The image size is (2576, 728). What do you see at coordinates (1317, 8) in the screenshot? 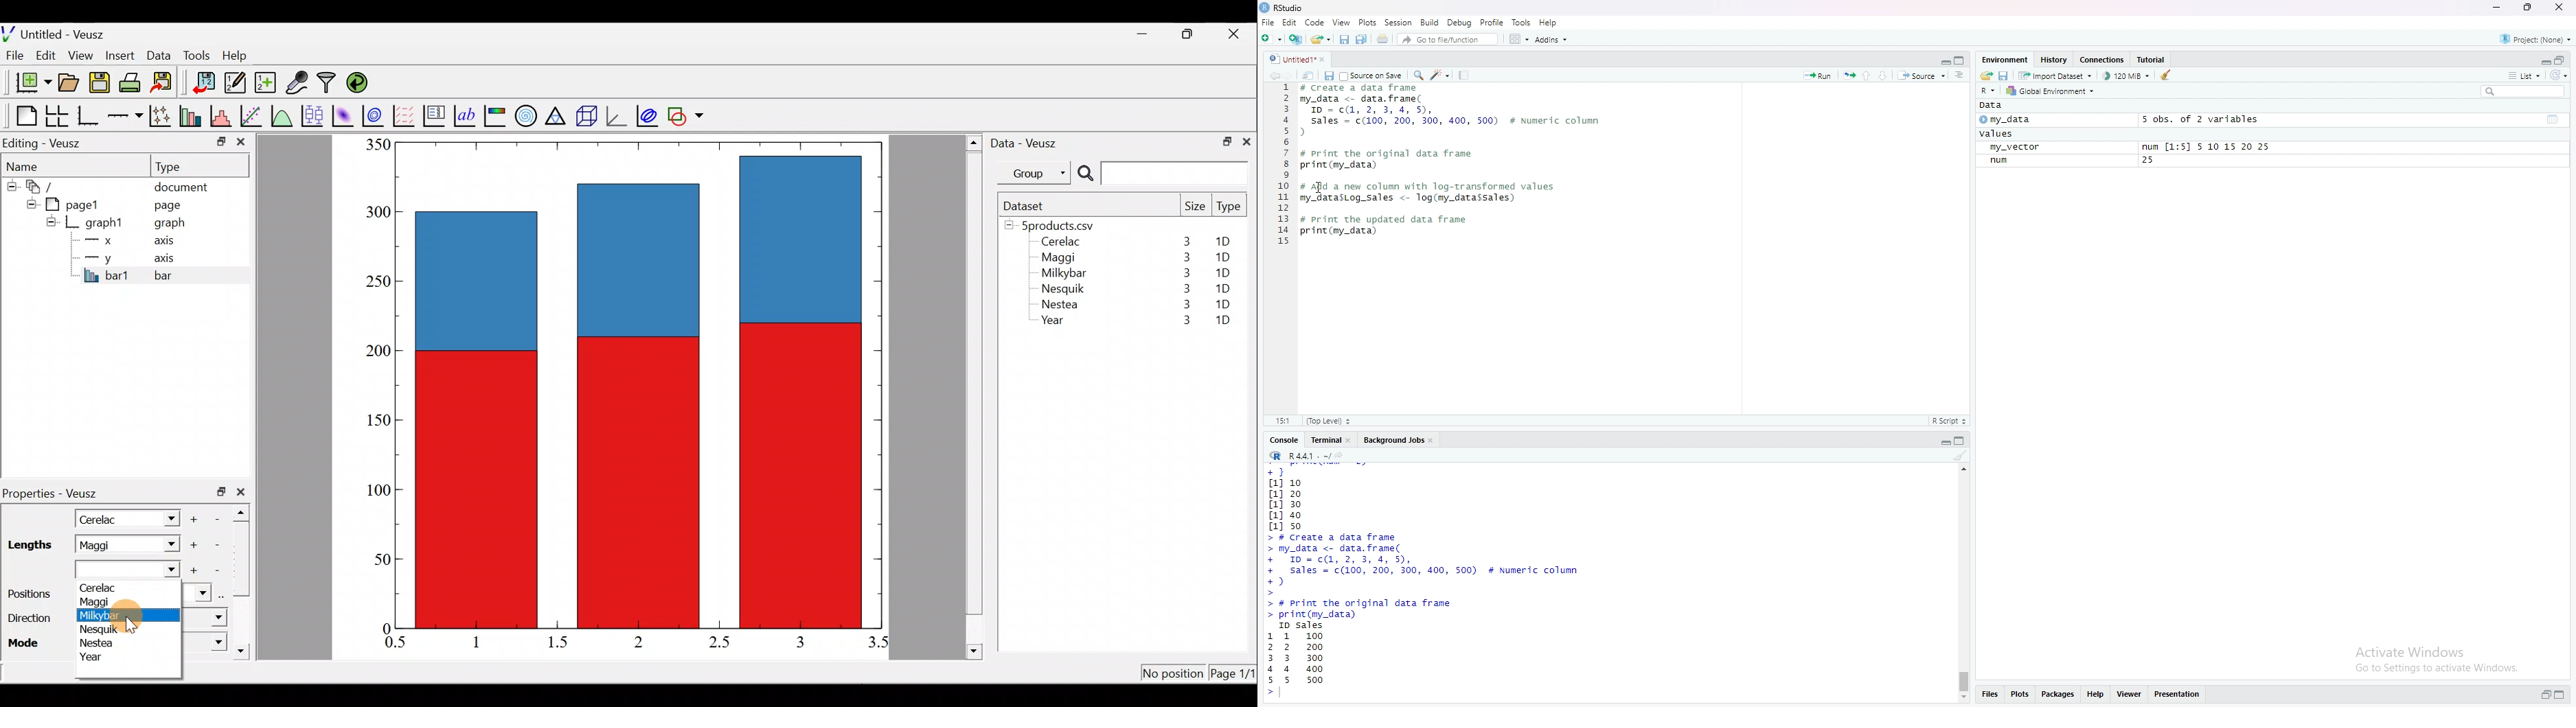
I see `RStudio` at bounding box center [1317, 8].